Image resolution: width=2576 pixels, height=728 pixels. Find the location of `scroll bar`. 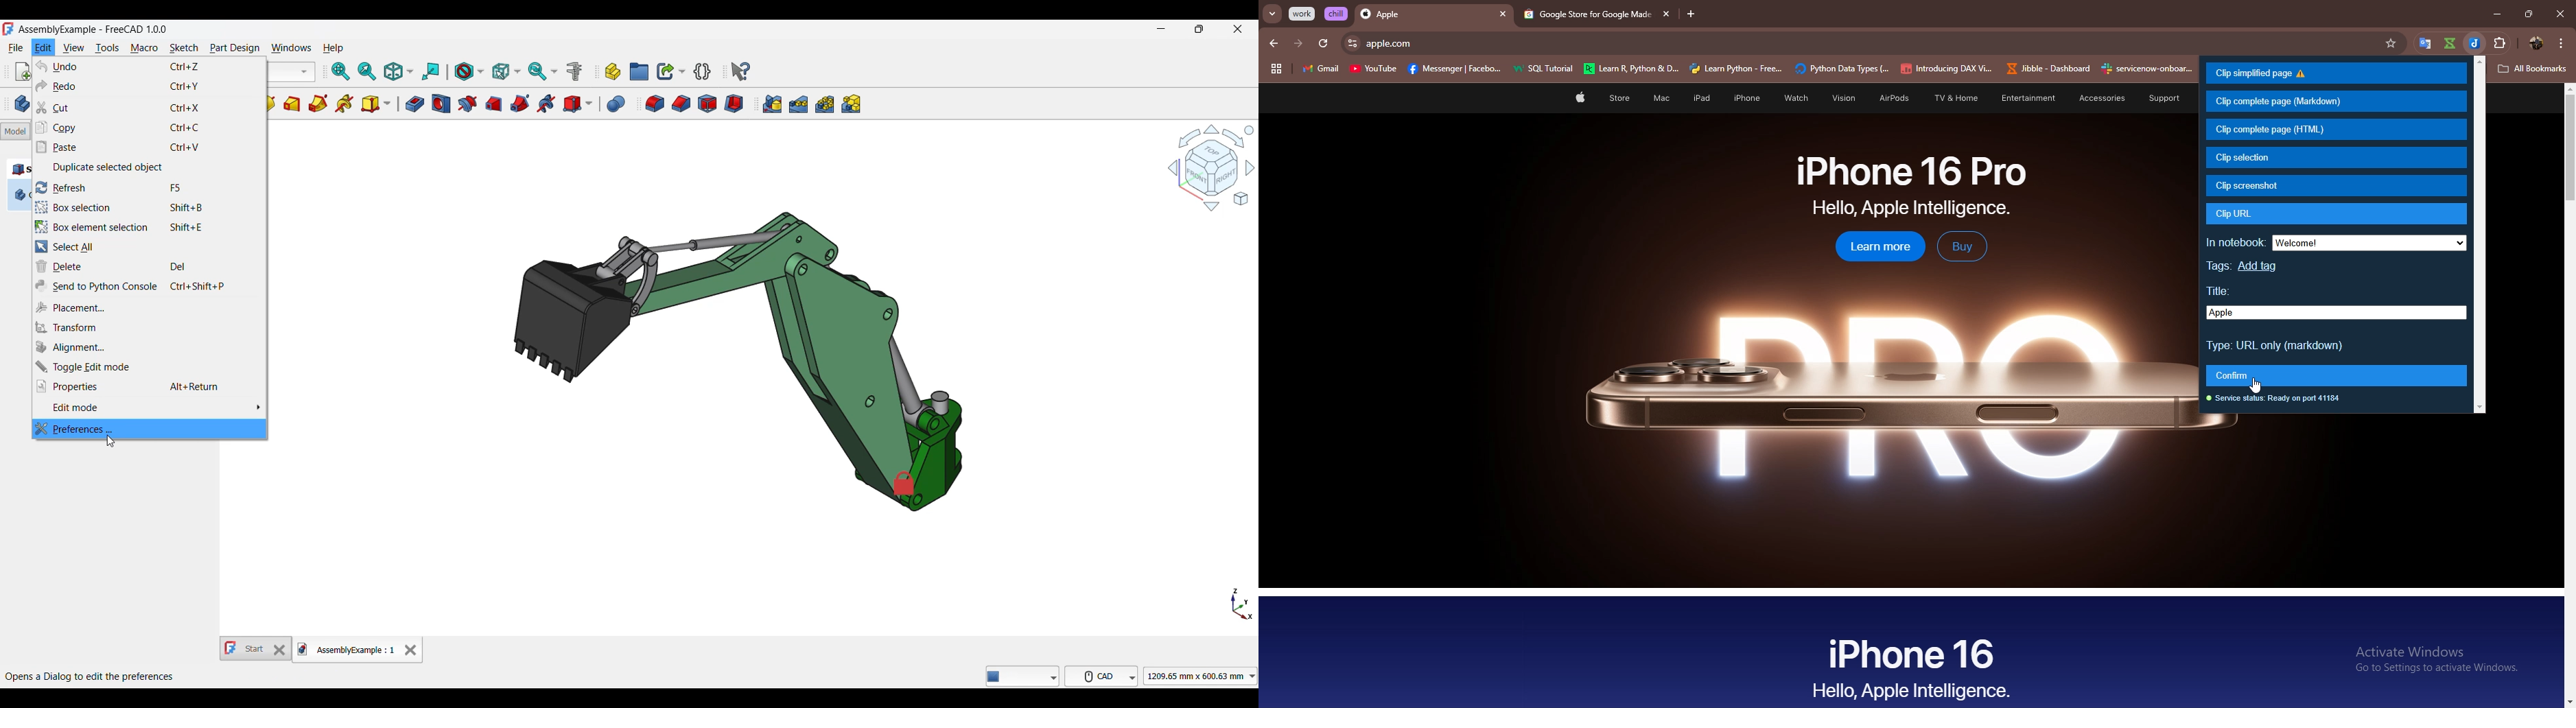

scroll bar is located at coordinates (2480, 235).